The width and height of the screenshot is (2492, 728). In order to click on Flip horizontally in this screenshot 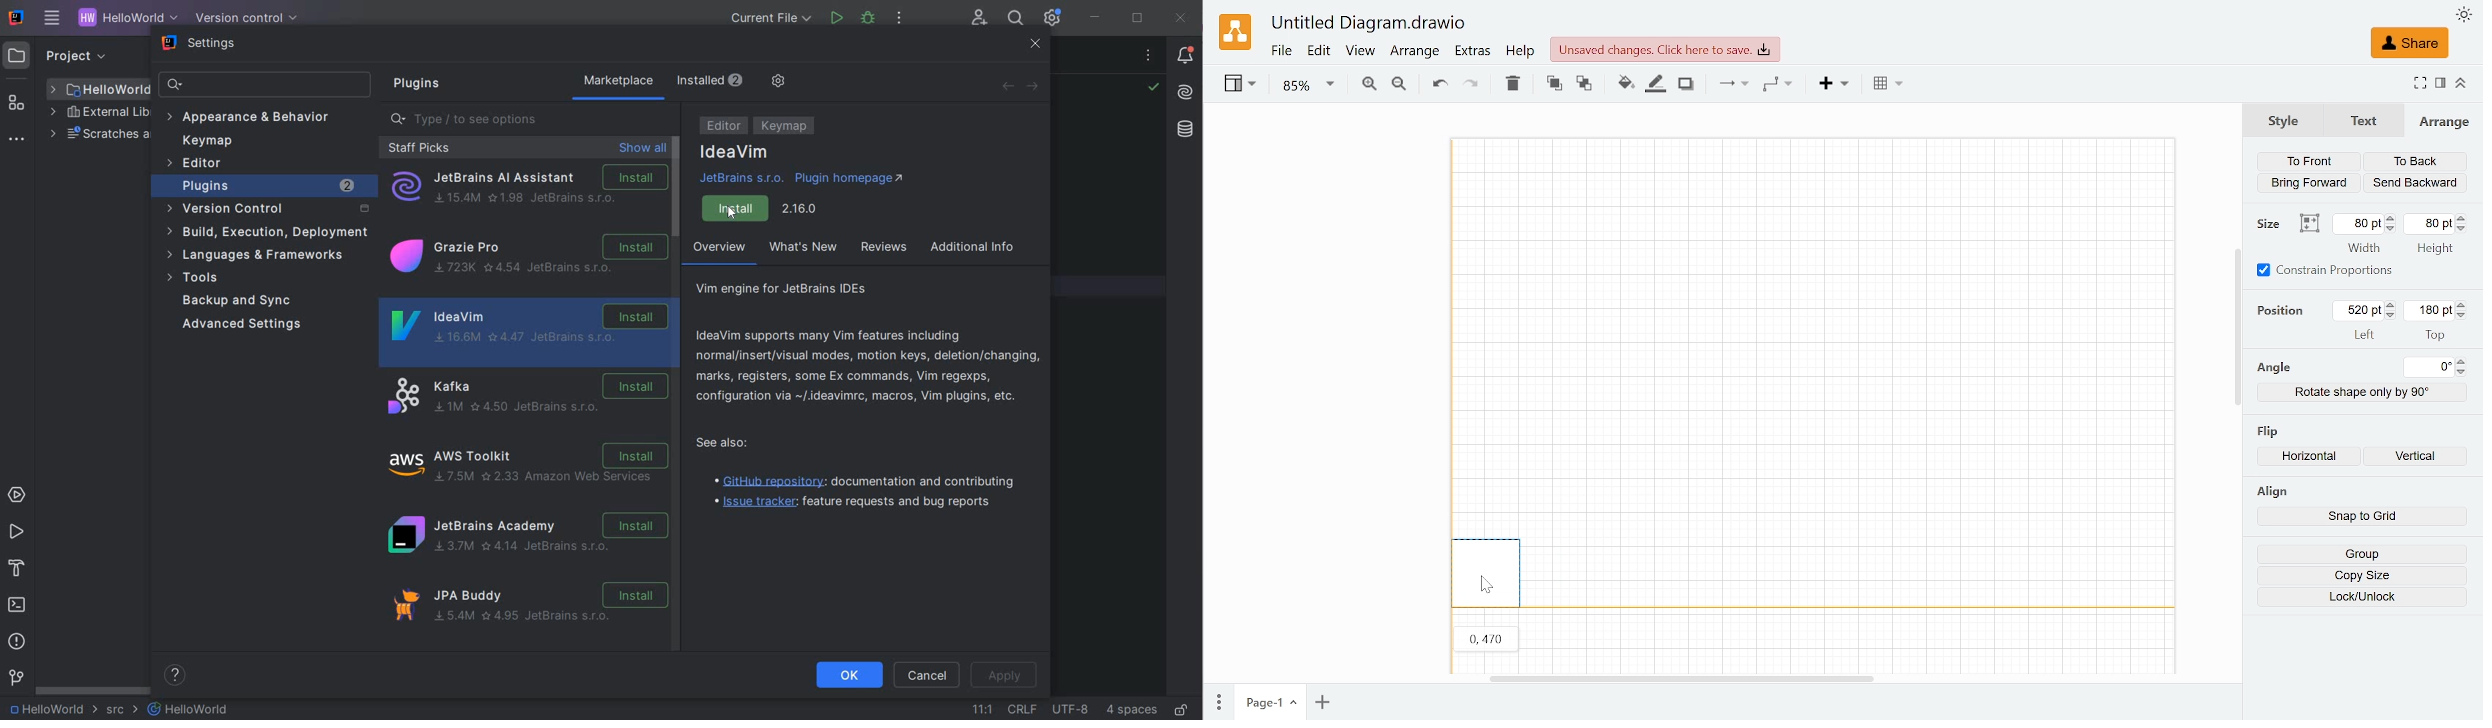, I will do `click(2314, 458)`.